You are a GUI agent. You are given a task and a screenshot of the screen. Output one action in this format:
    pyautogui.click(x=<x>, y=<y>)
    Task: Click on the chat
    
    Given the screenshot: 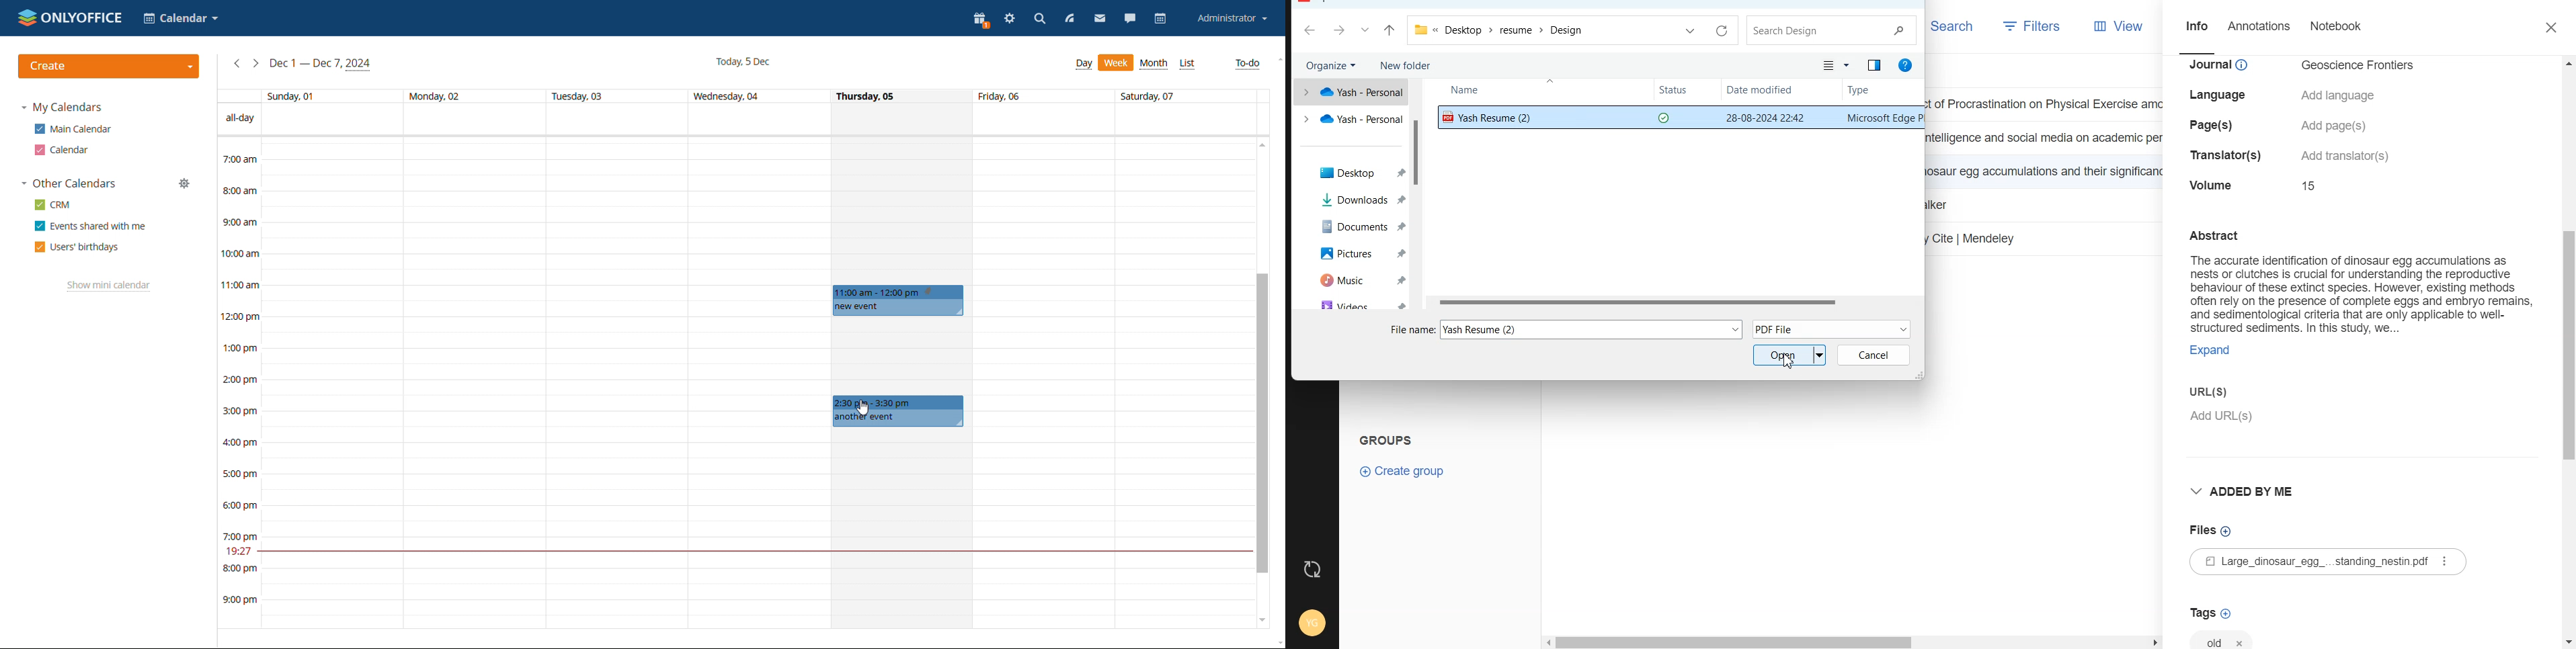 What is the action you would take?
    pyautogui.click(x=1130, y=20)
    